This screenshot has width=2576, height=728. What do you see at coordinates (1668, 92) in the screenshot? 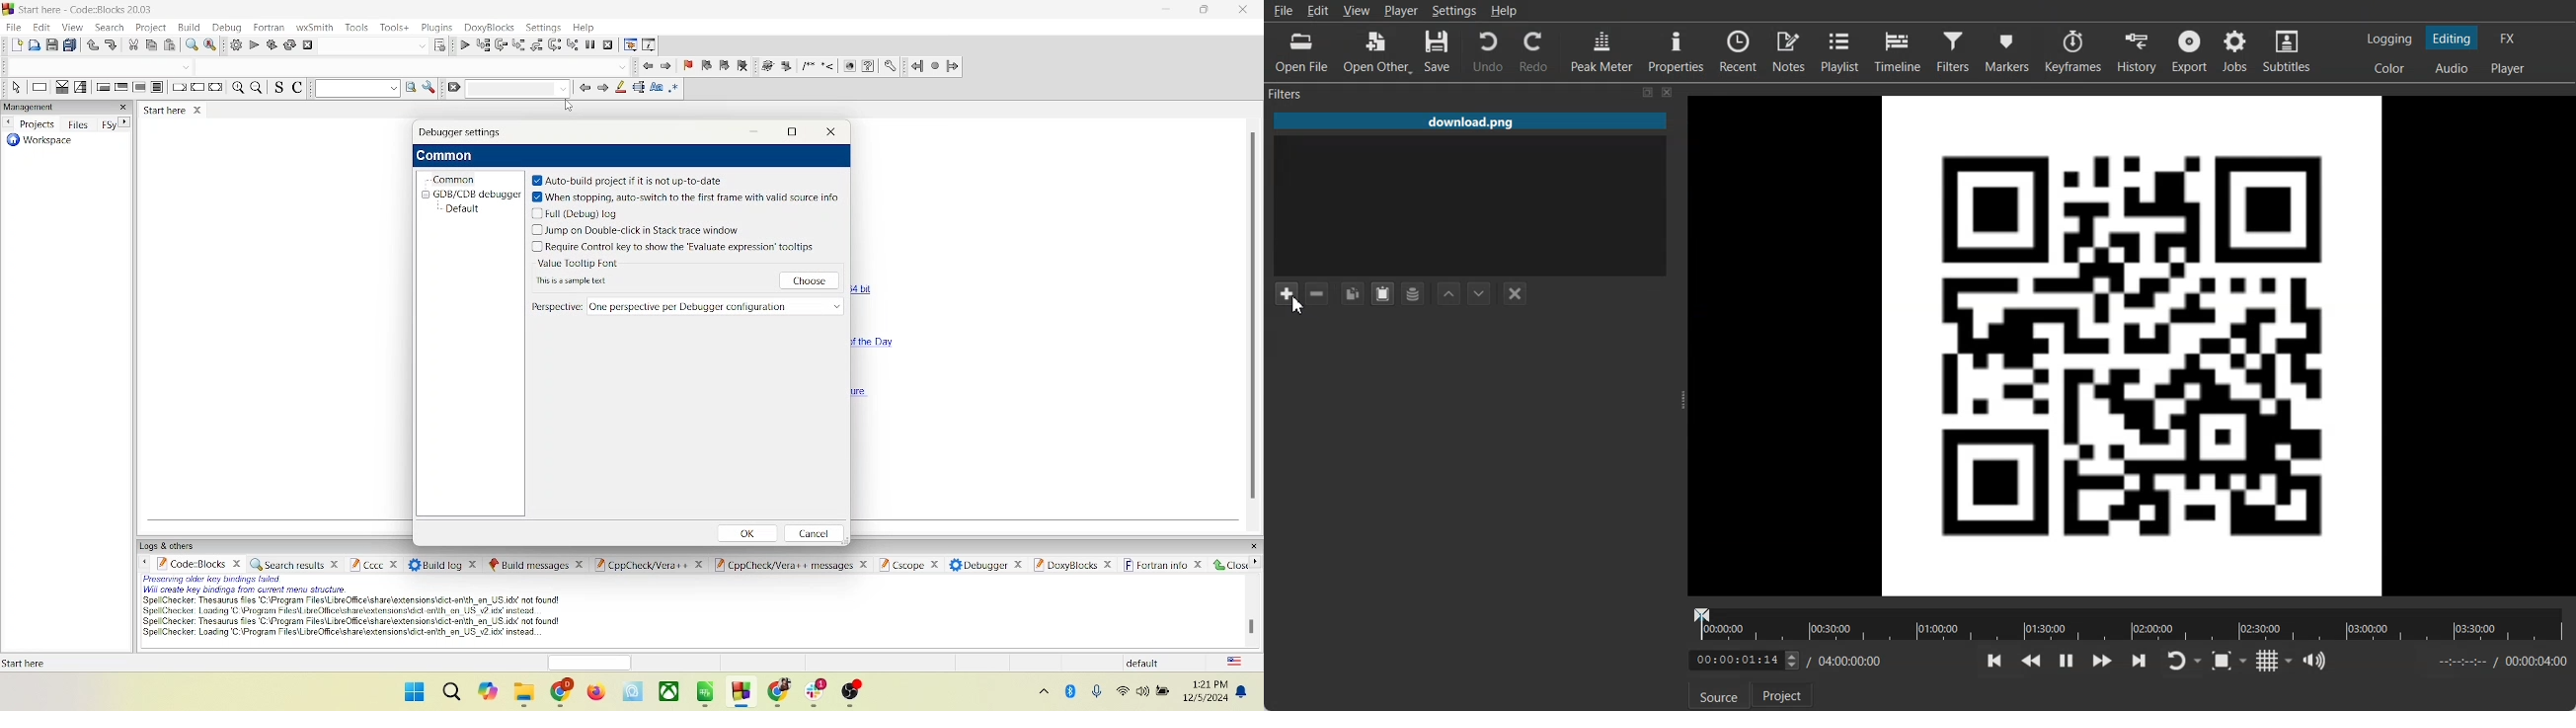
I see `Close` at bounding box center [1668, 92].